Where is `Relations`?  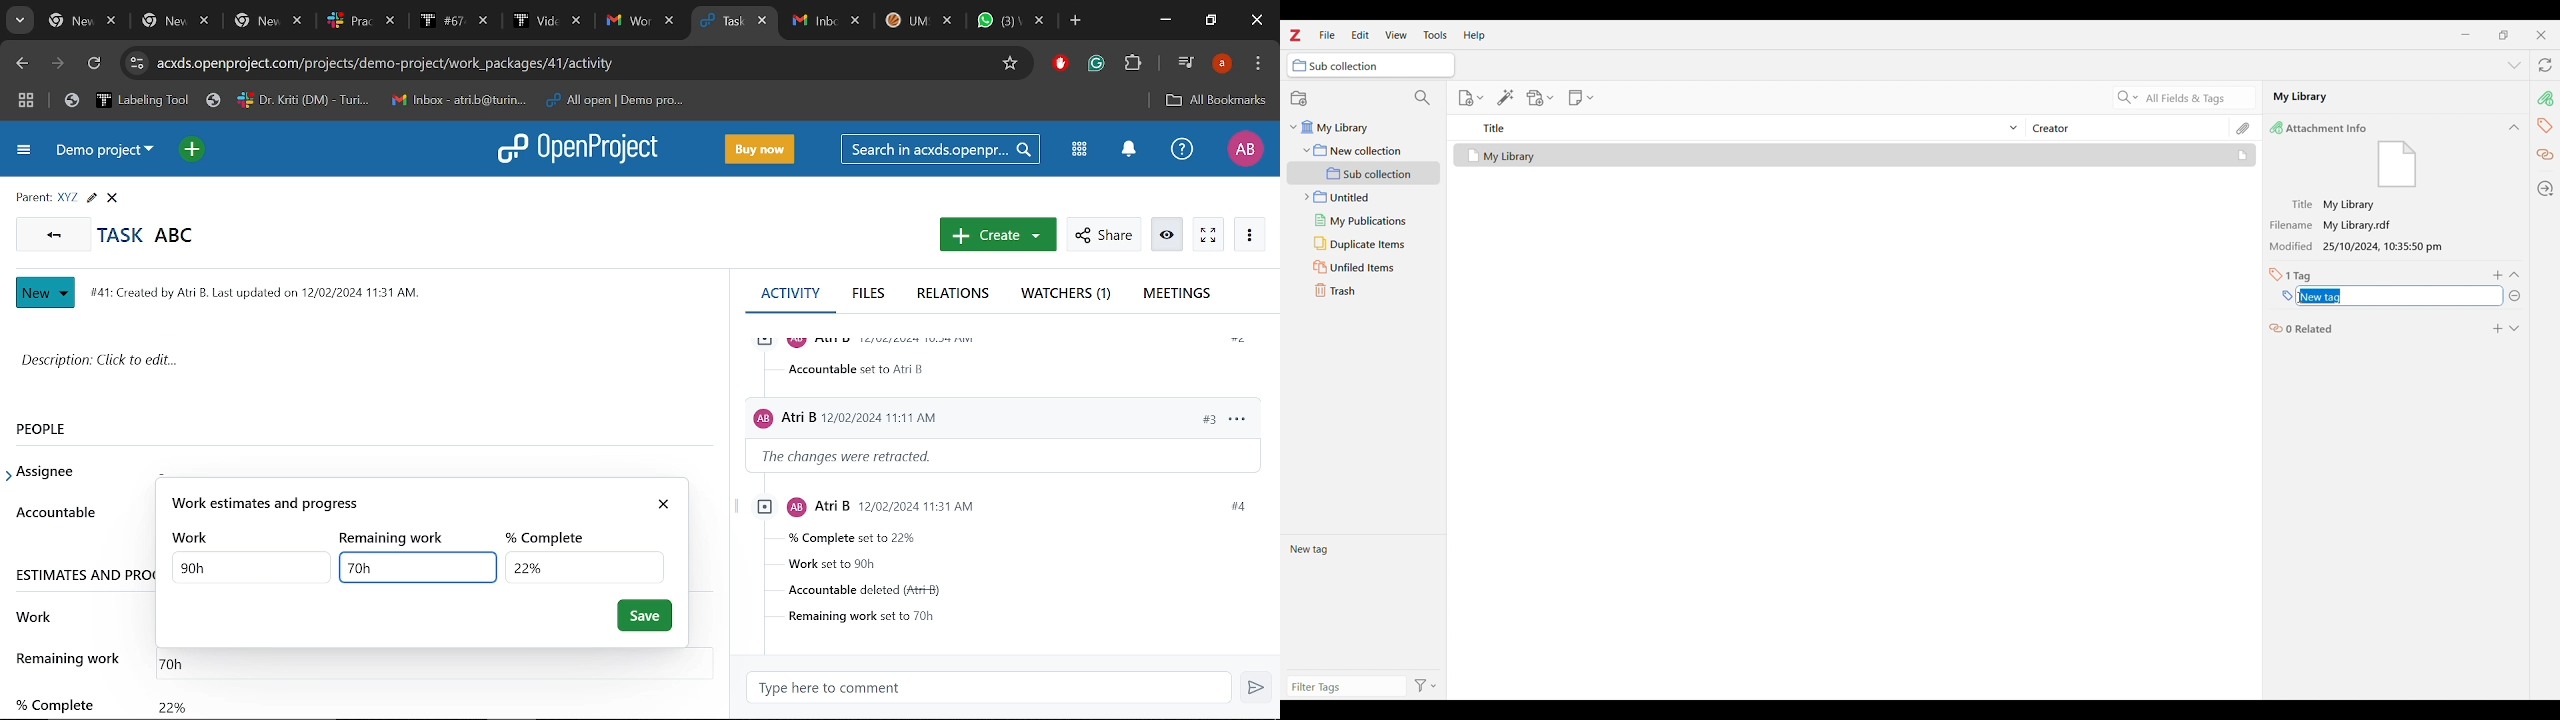 Relations is located at coordinates (953, 295).